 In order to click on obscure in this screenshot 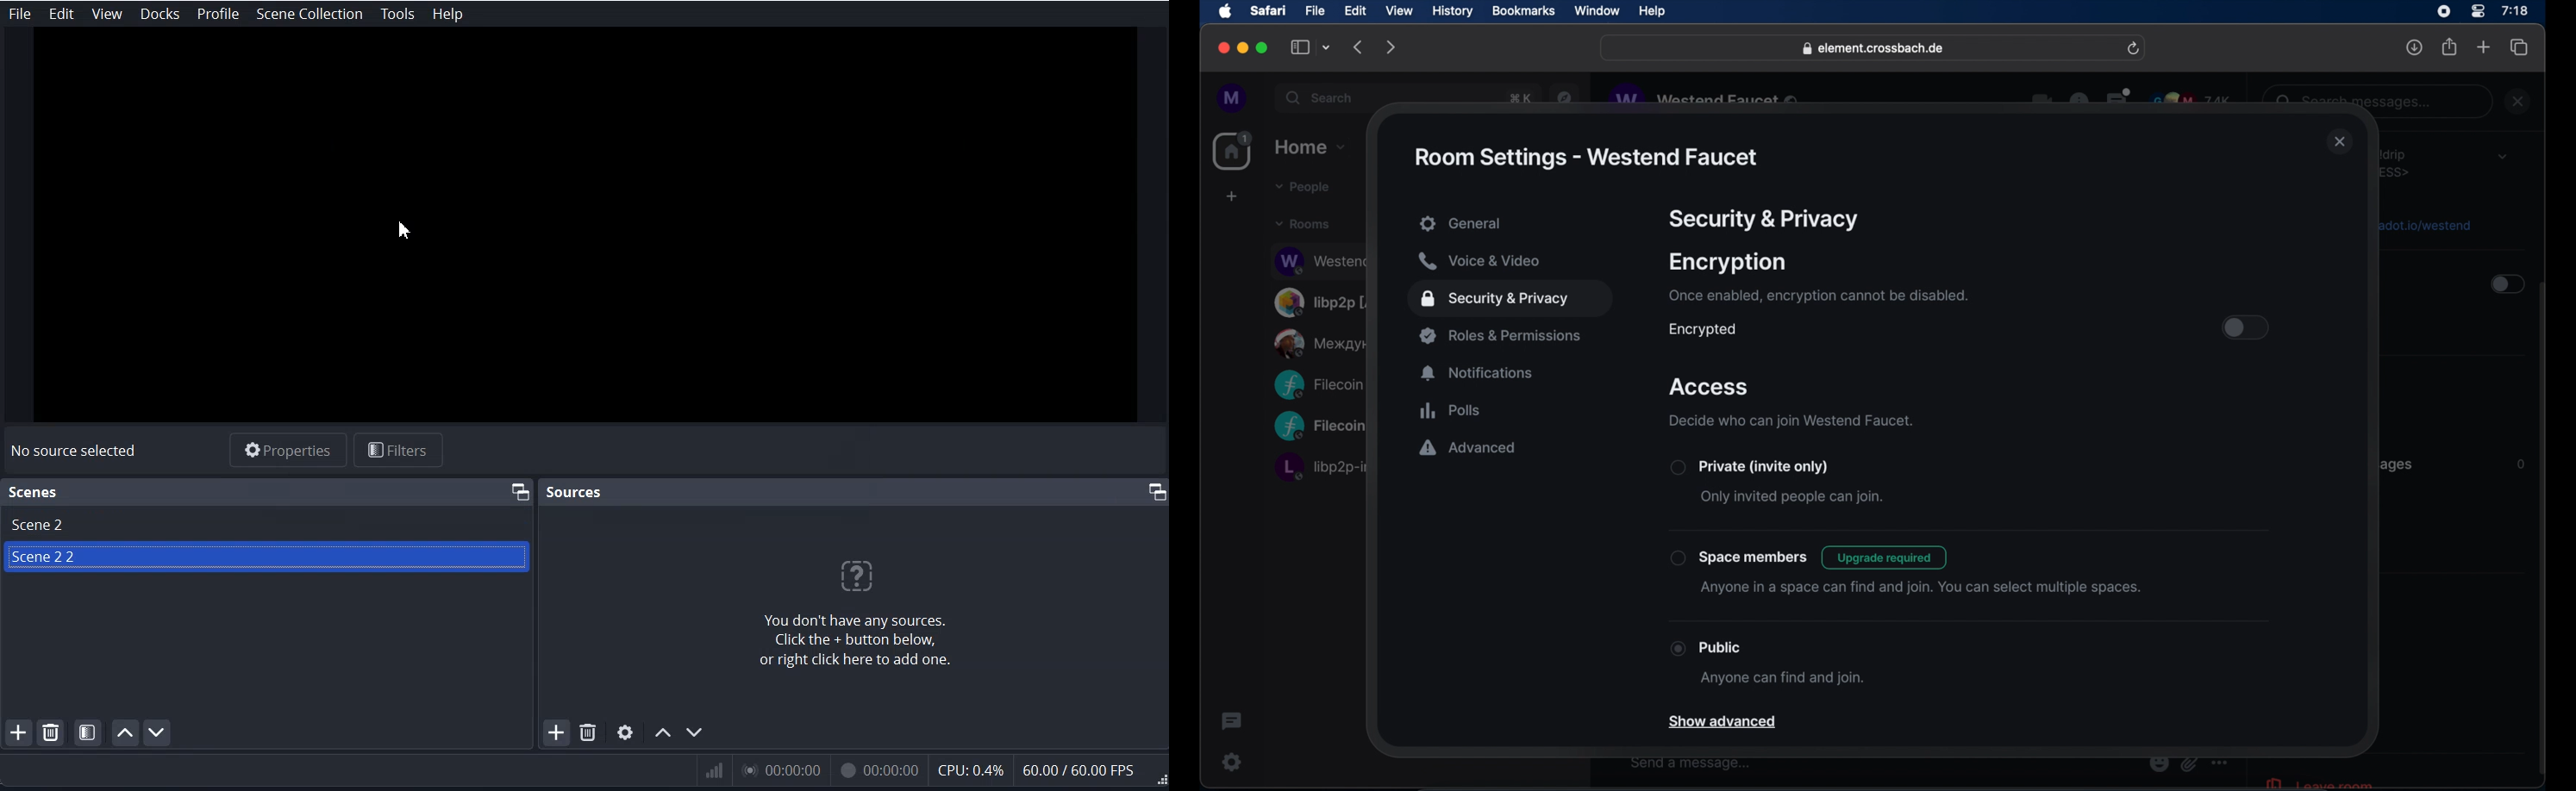, I will do `click(2396, 464)`.